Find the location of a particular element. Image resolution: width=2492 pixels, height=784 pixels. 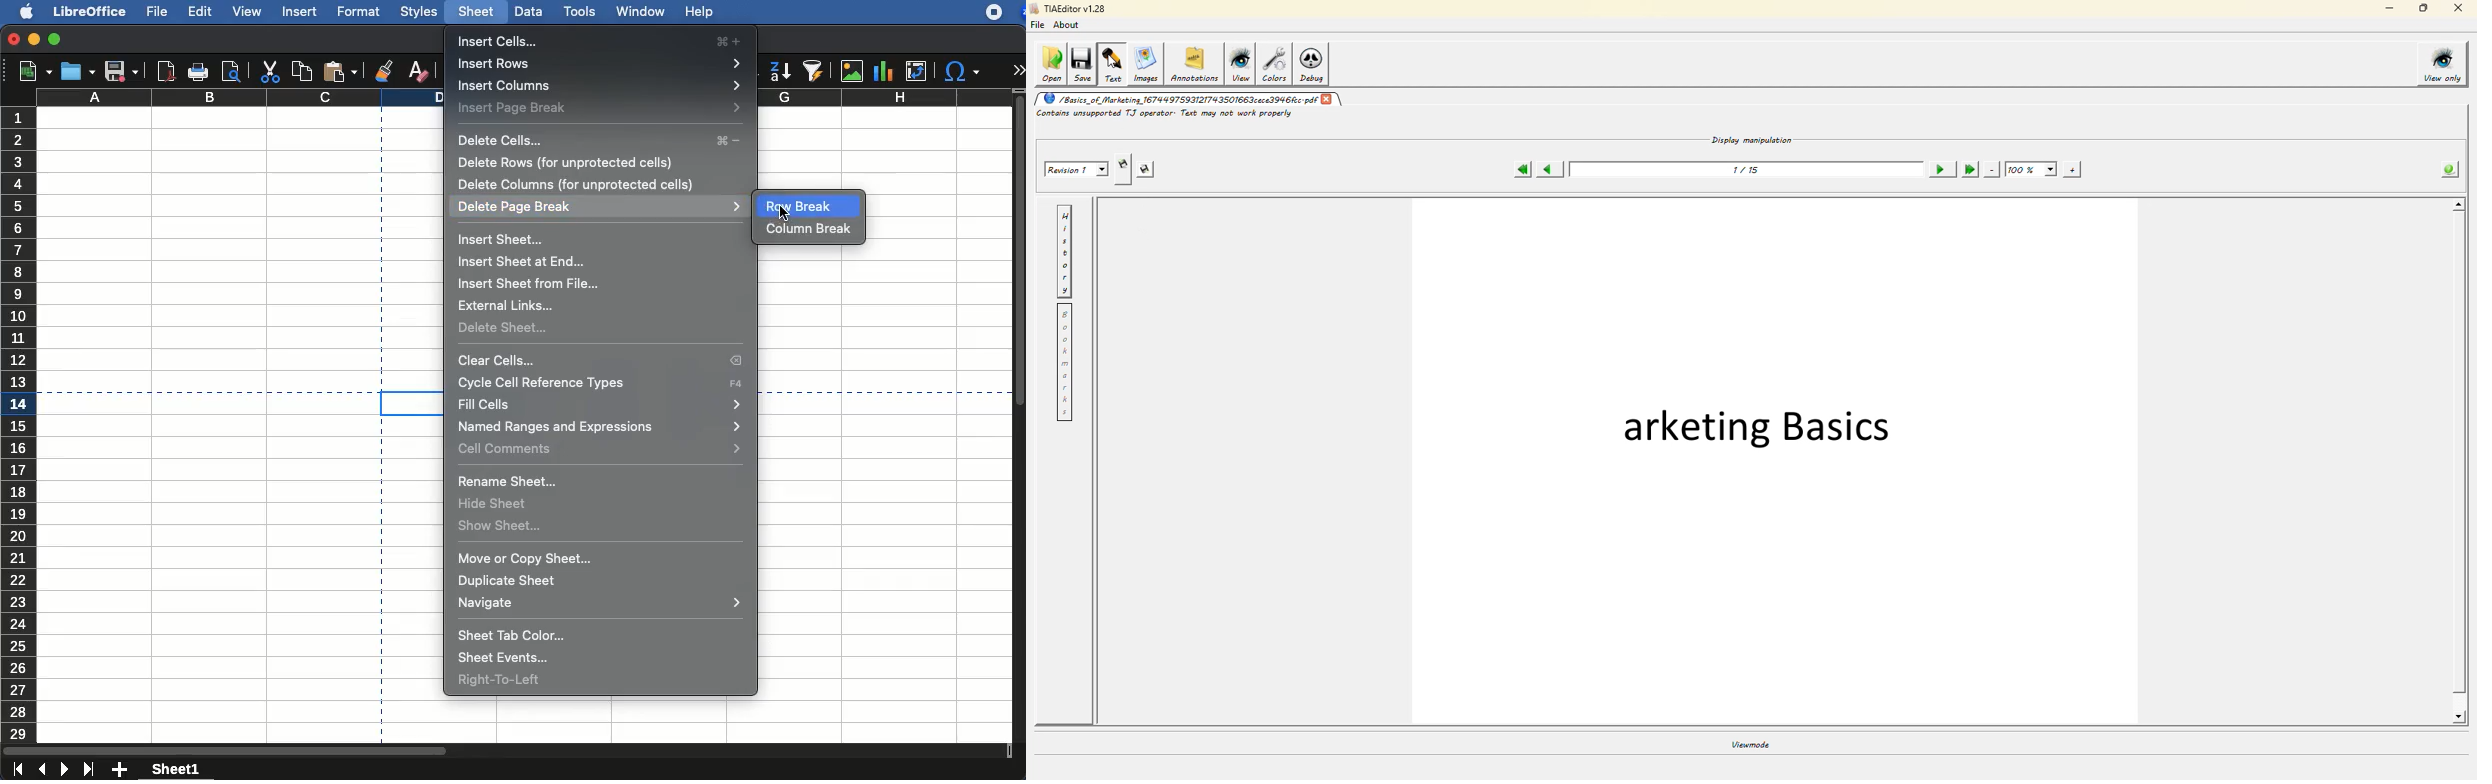

insert sheet from file is located at coordinates (530, 283).